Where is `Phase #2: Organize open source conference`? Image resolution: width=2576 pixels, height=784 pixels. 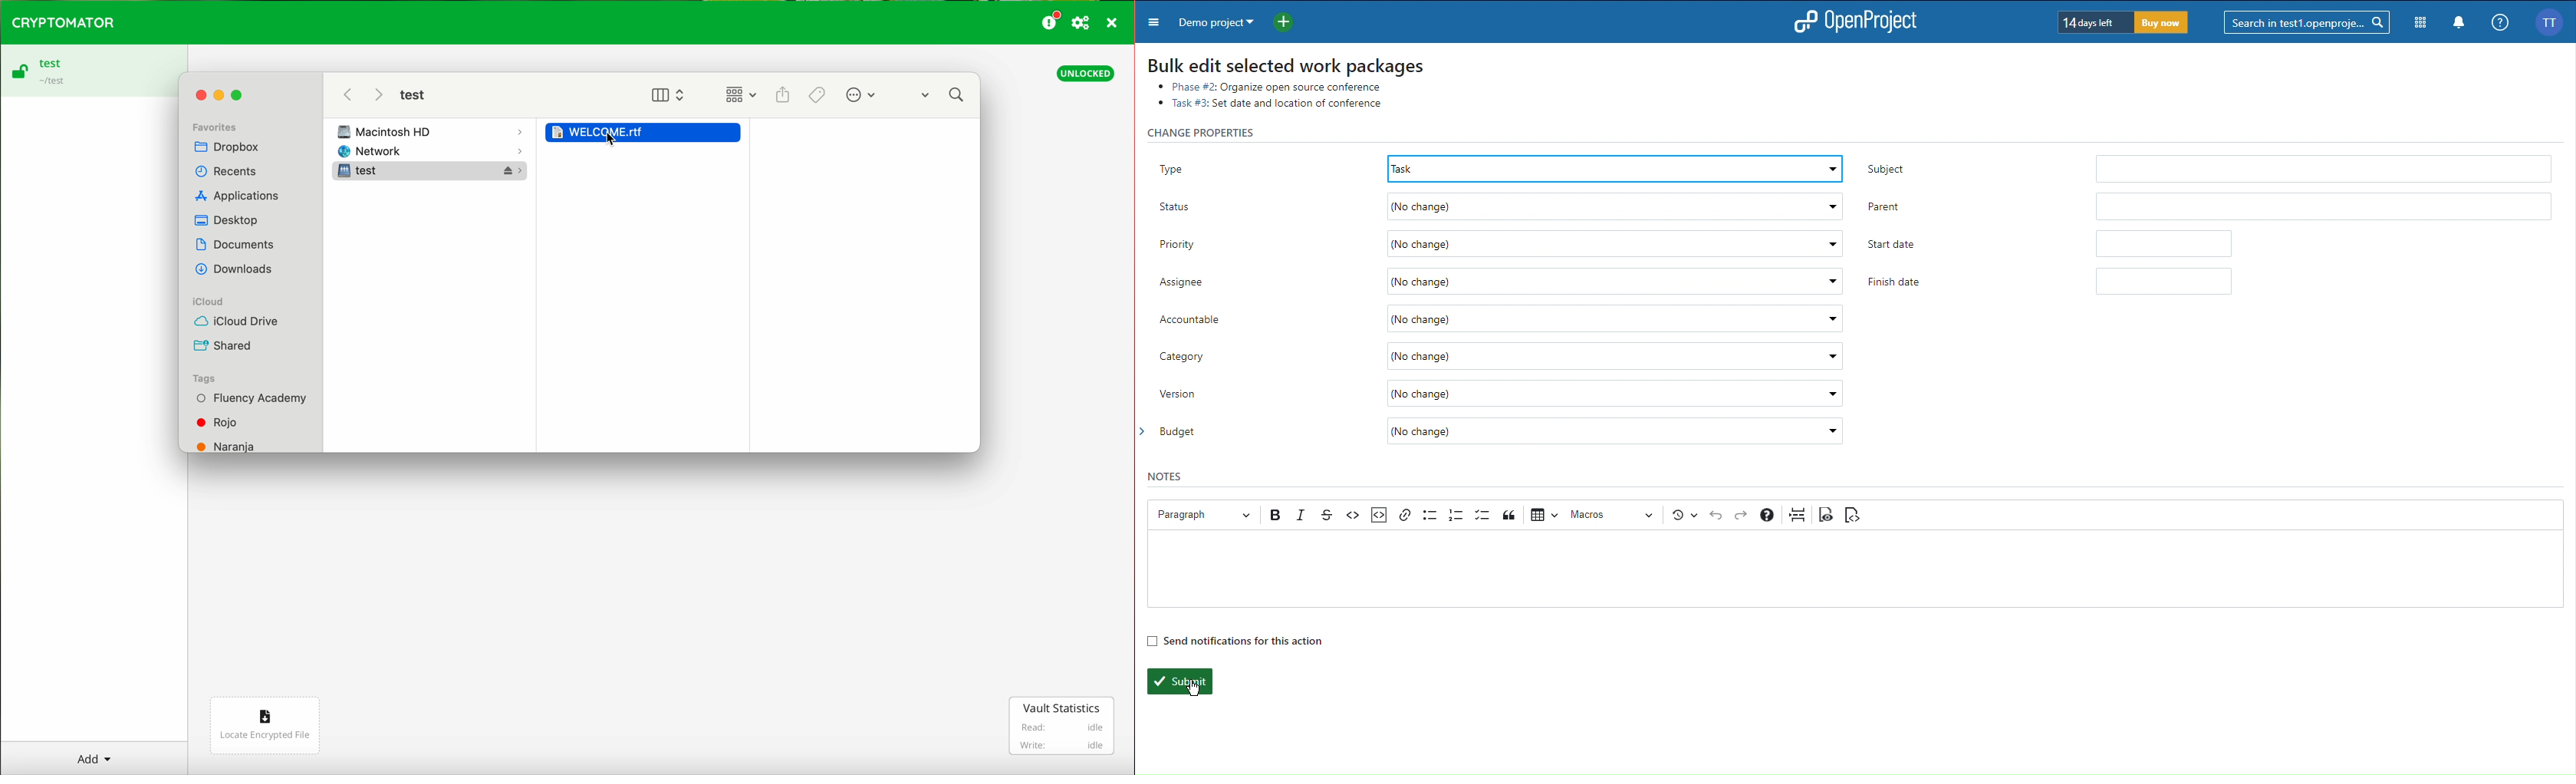
Phase #2: Organize open source conference is located at coordinates (1263, 85).